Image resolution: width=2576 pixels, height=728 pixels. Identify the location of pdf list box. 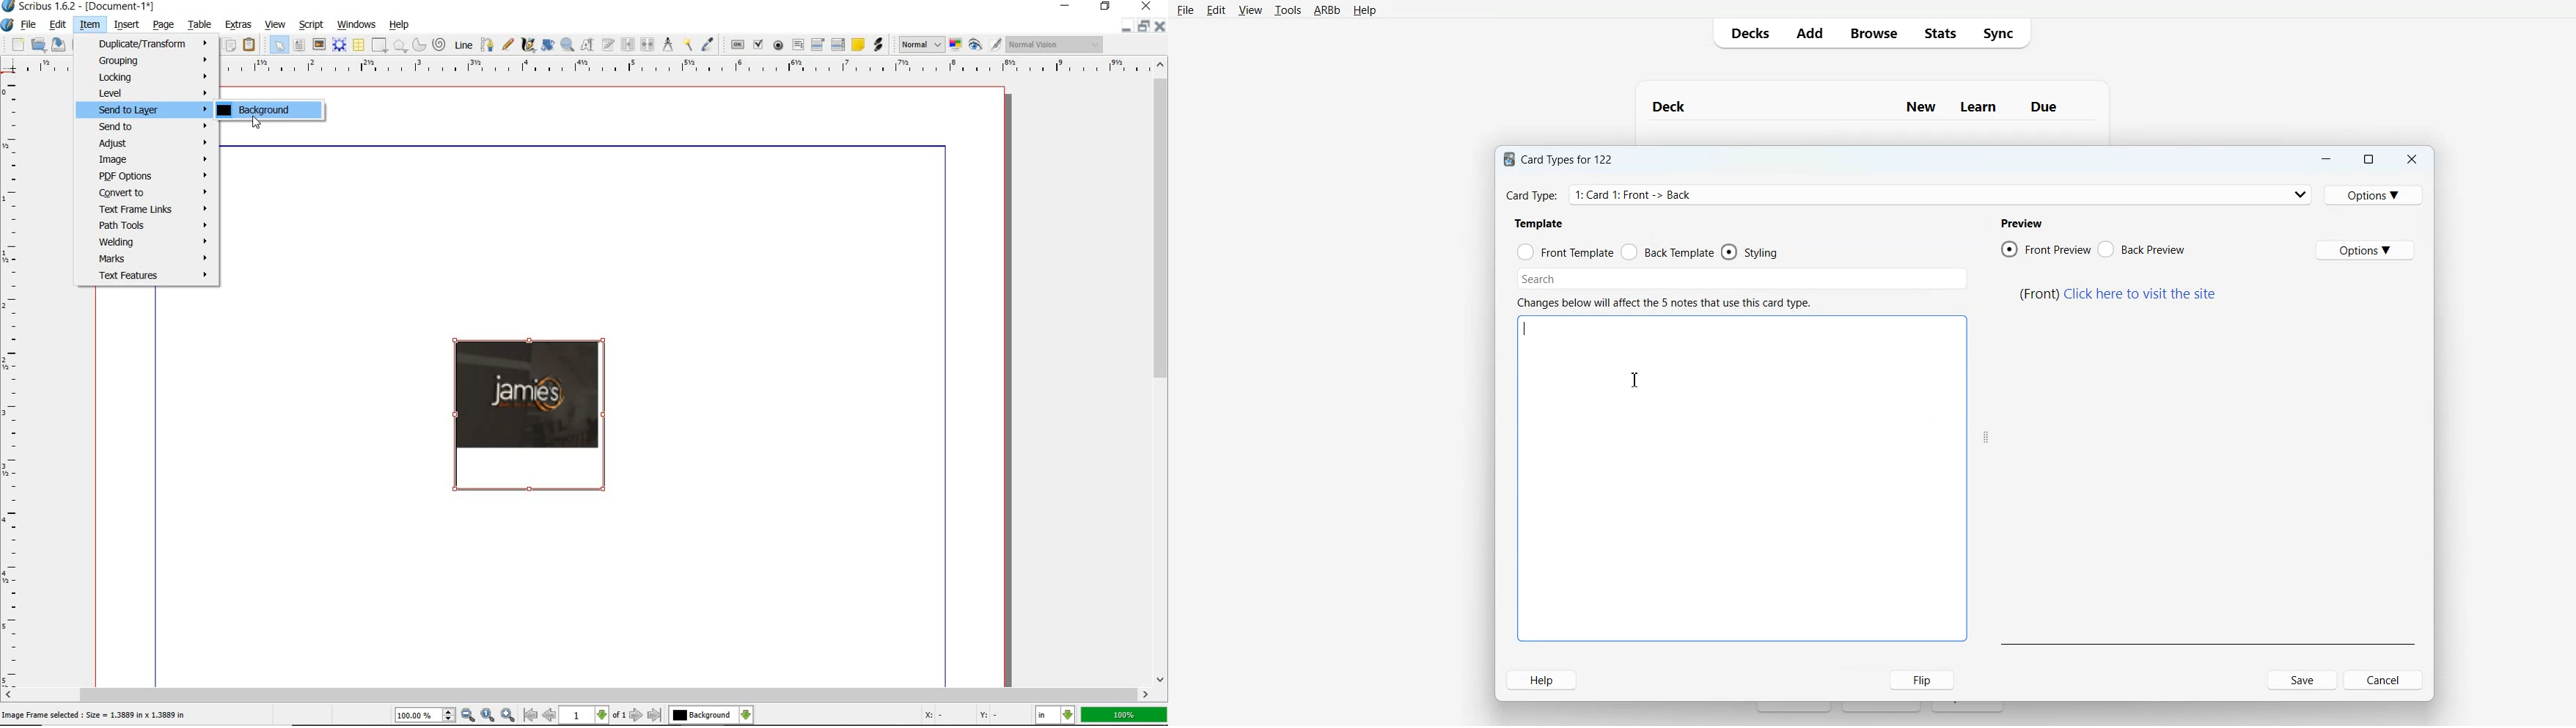
(838, 46).